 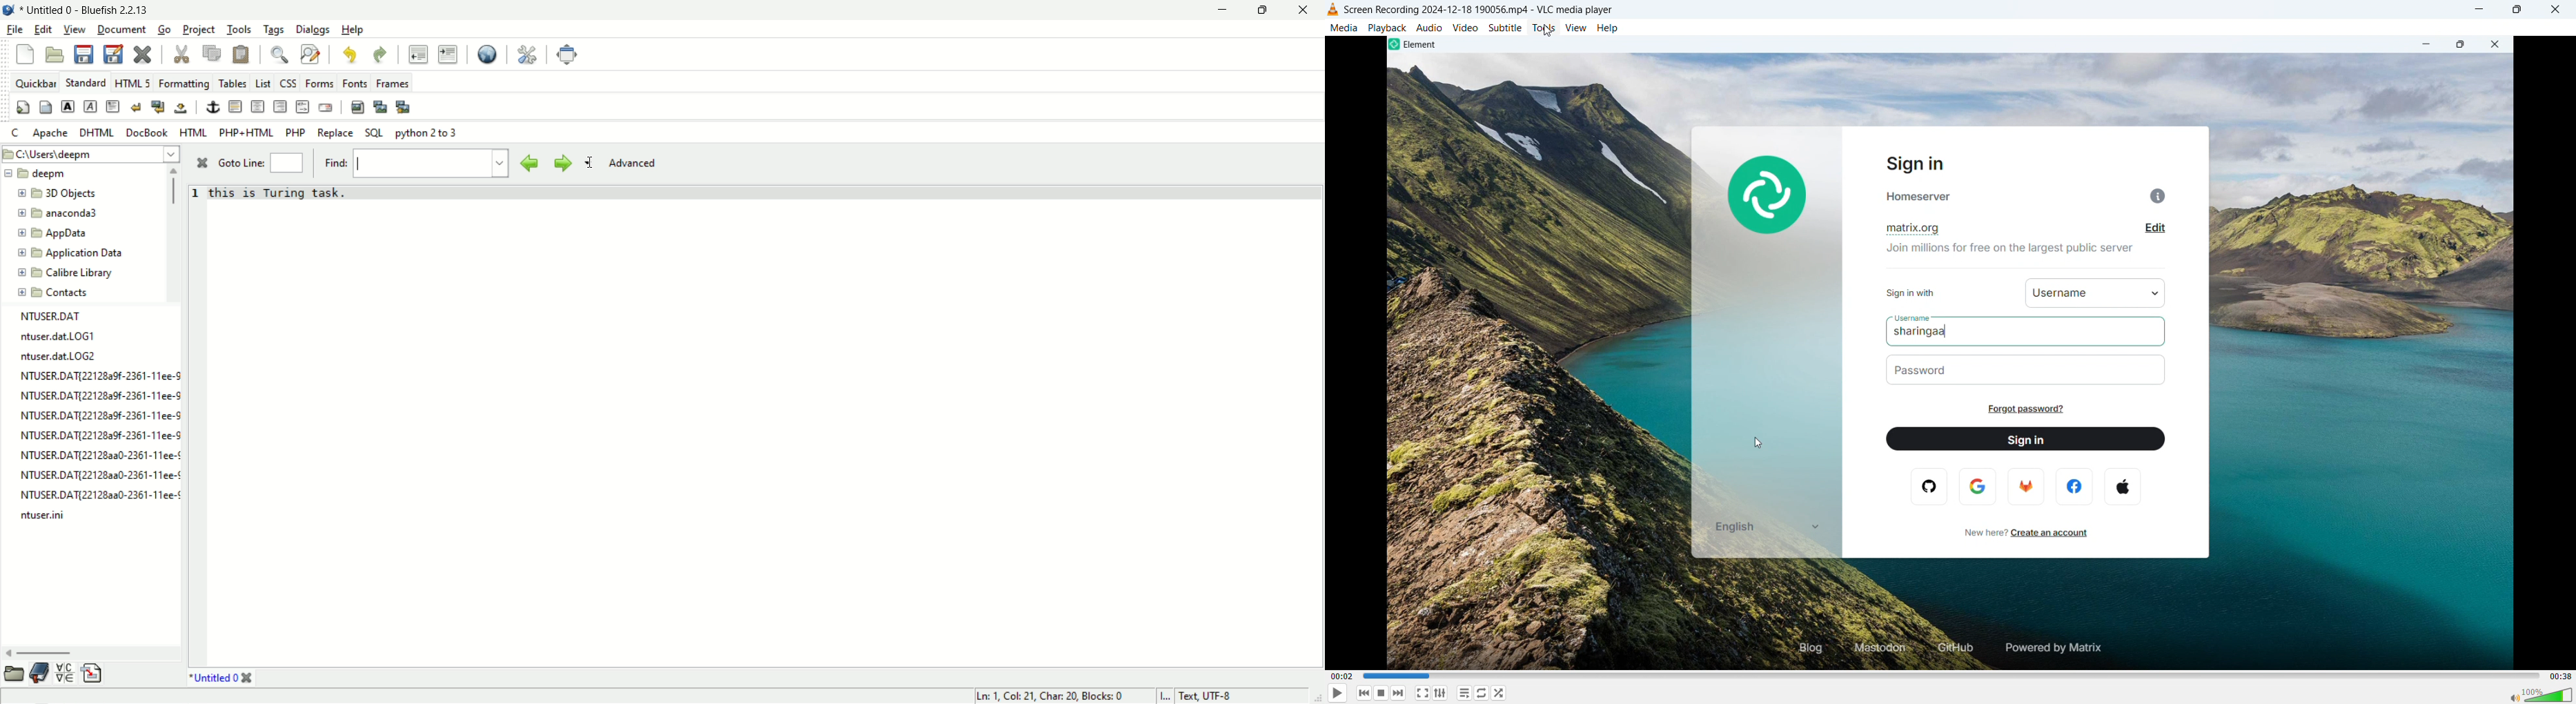 I want to click on blog, so click(x=1814, y=652).